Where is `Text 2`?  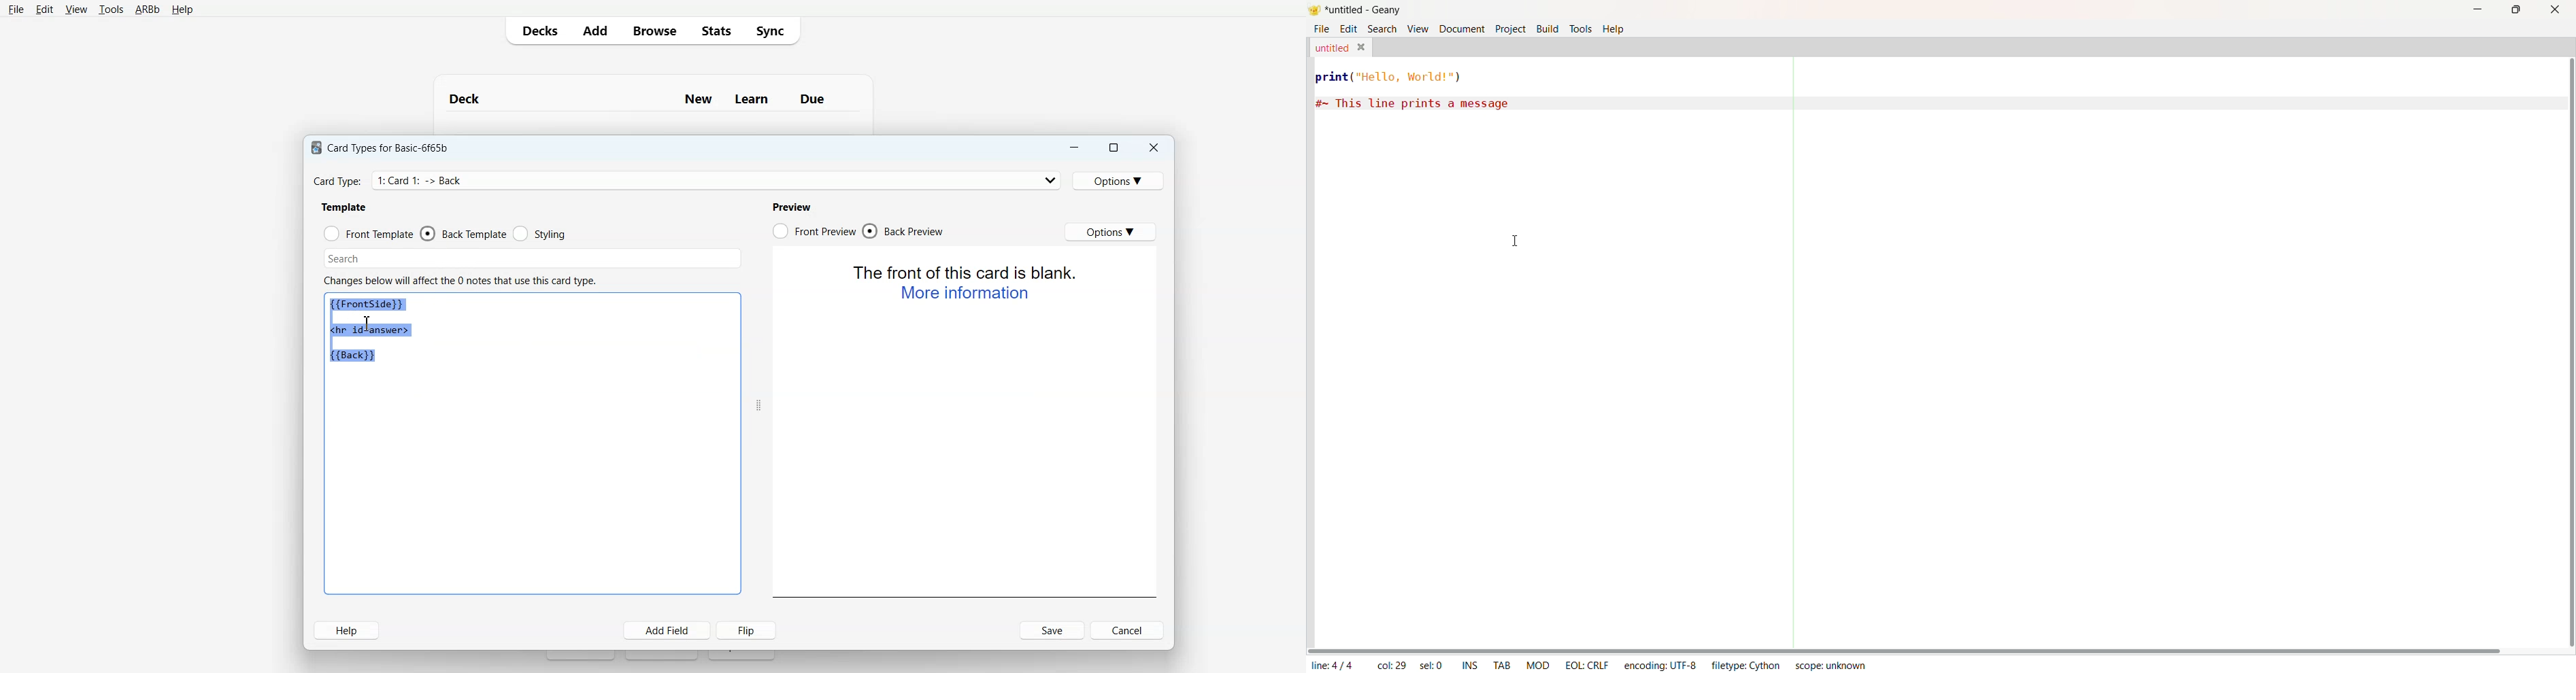
Text 2 is located at coordinates (967, 282).